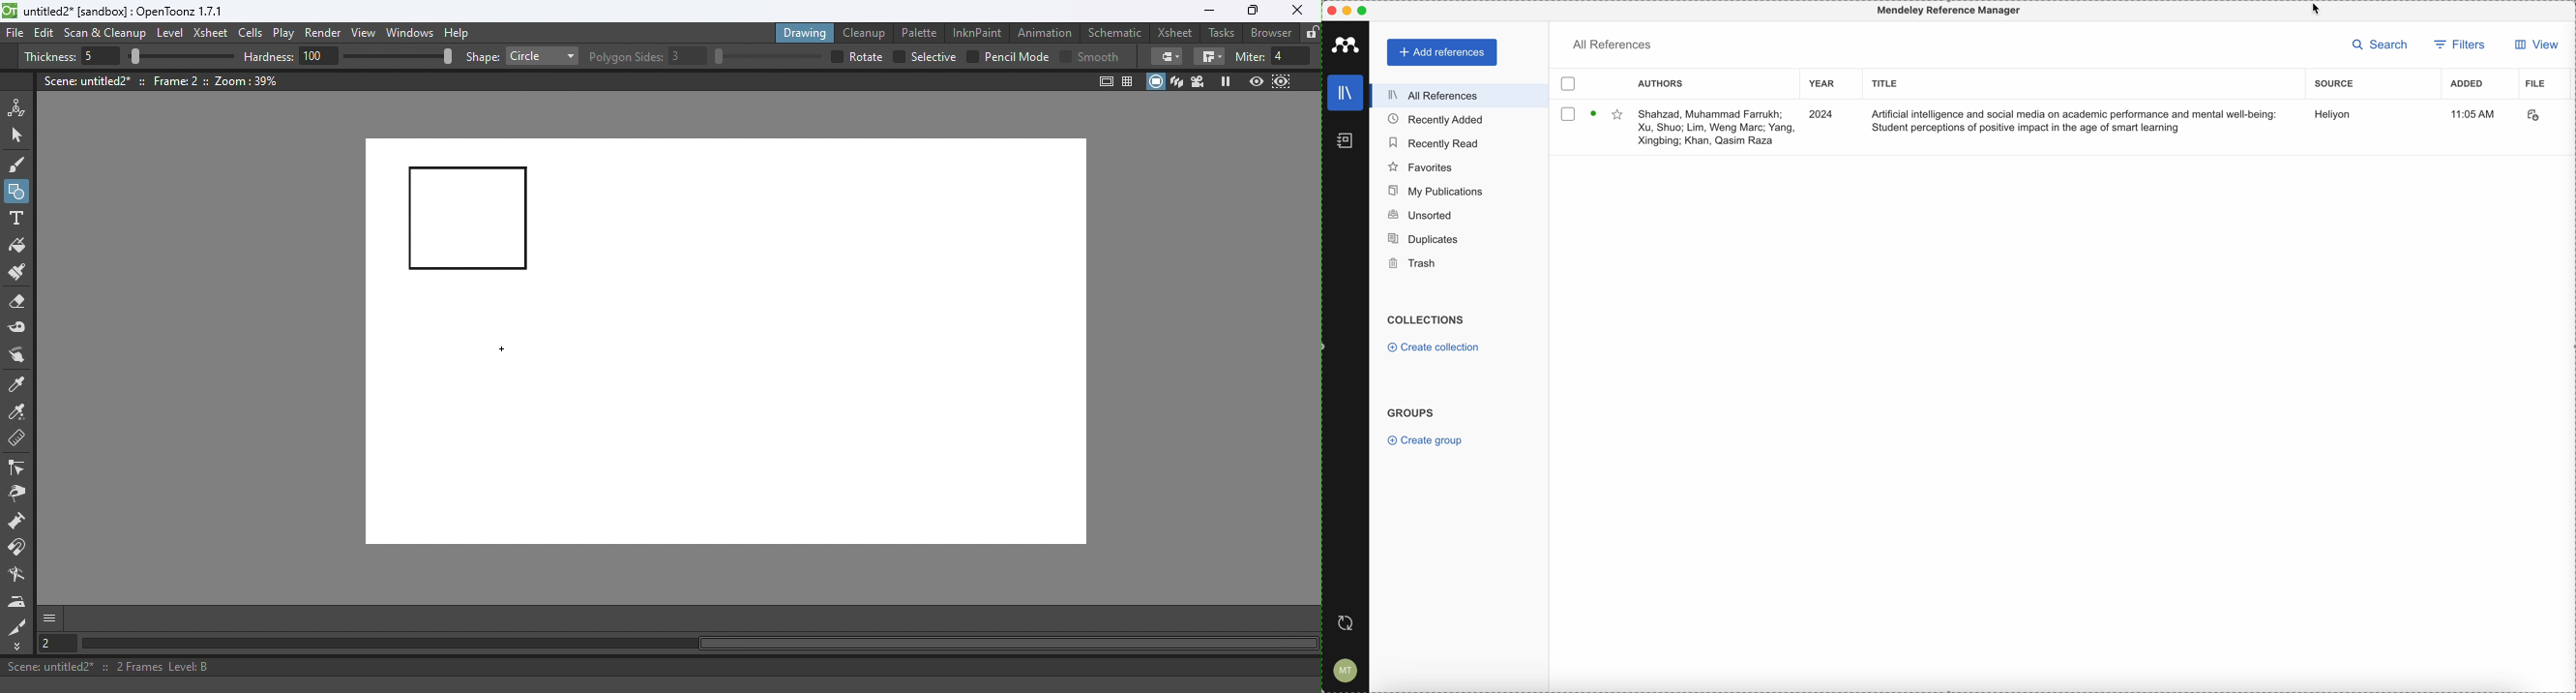 This screenshot has width=2576, height=700. What do you see at coordinates (933, 57) in the screenshot?
I see `selective` at bounding box center [933, 57].